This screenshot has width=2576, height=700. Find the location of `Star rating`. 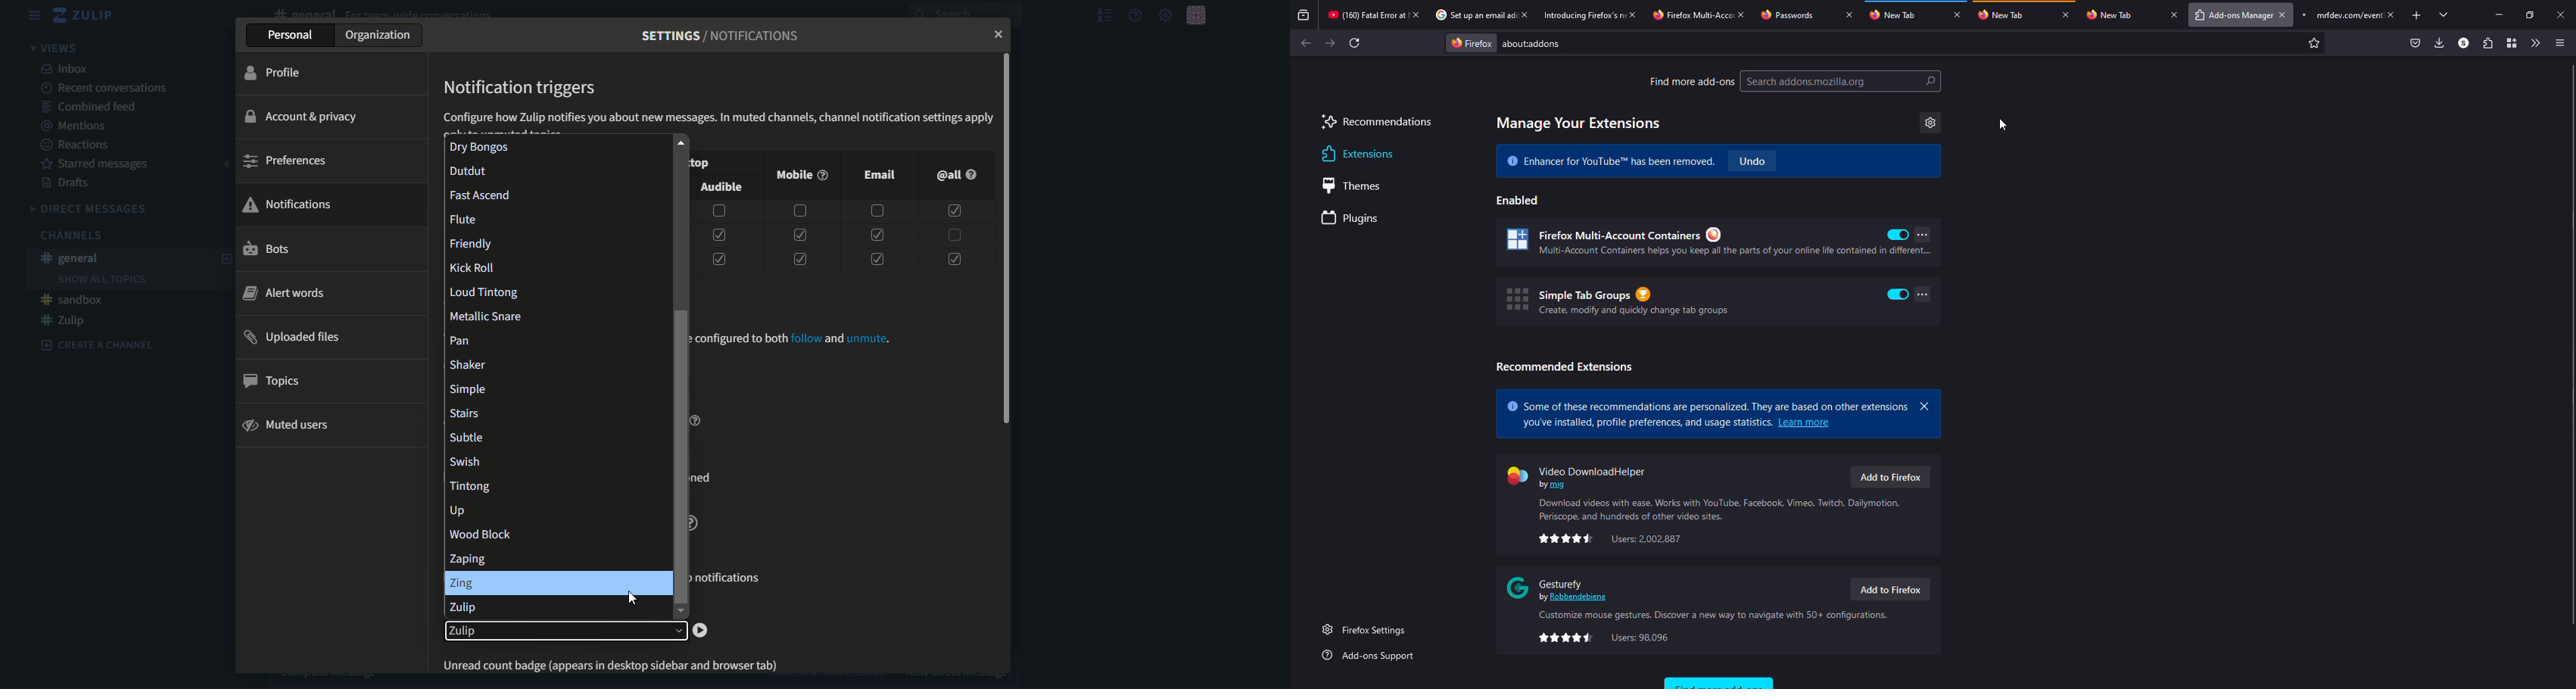

Star rating is located at coordinates (1568, 638).